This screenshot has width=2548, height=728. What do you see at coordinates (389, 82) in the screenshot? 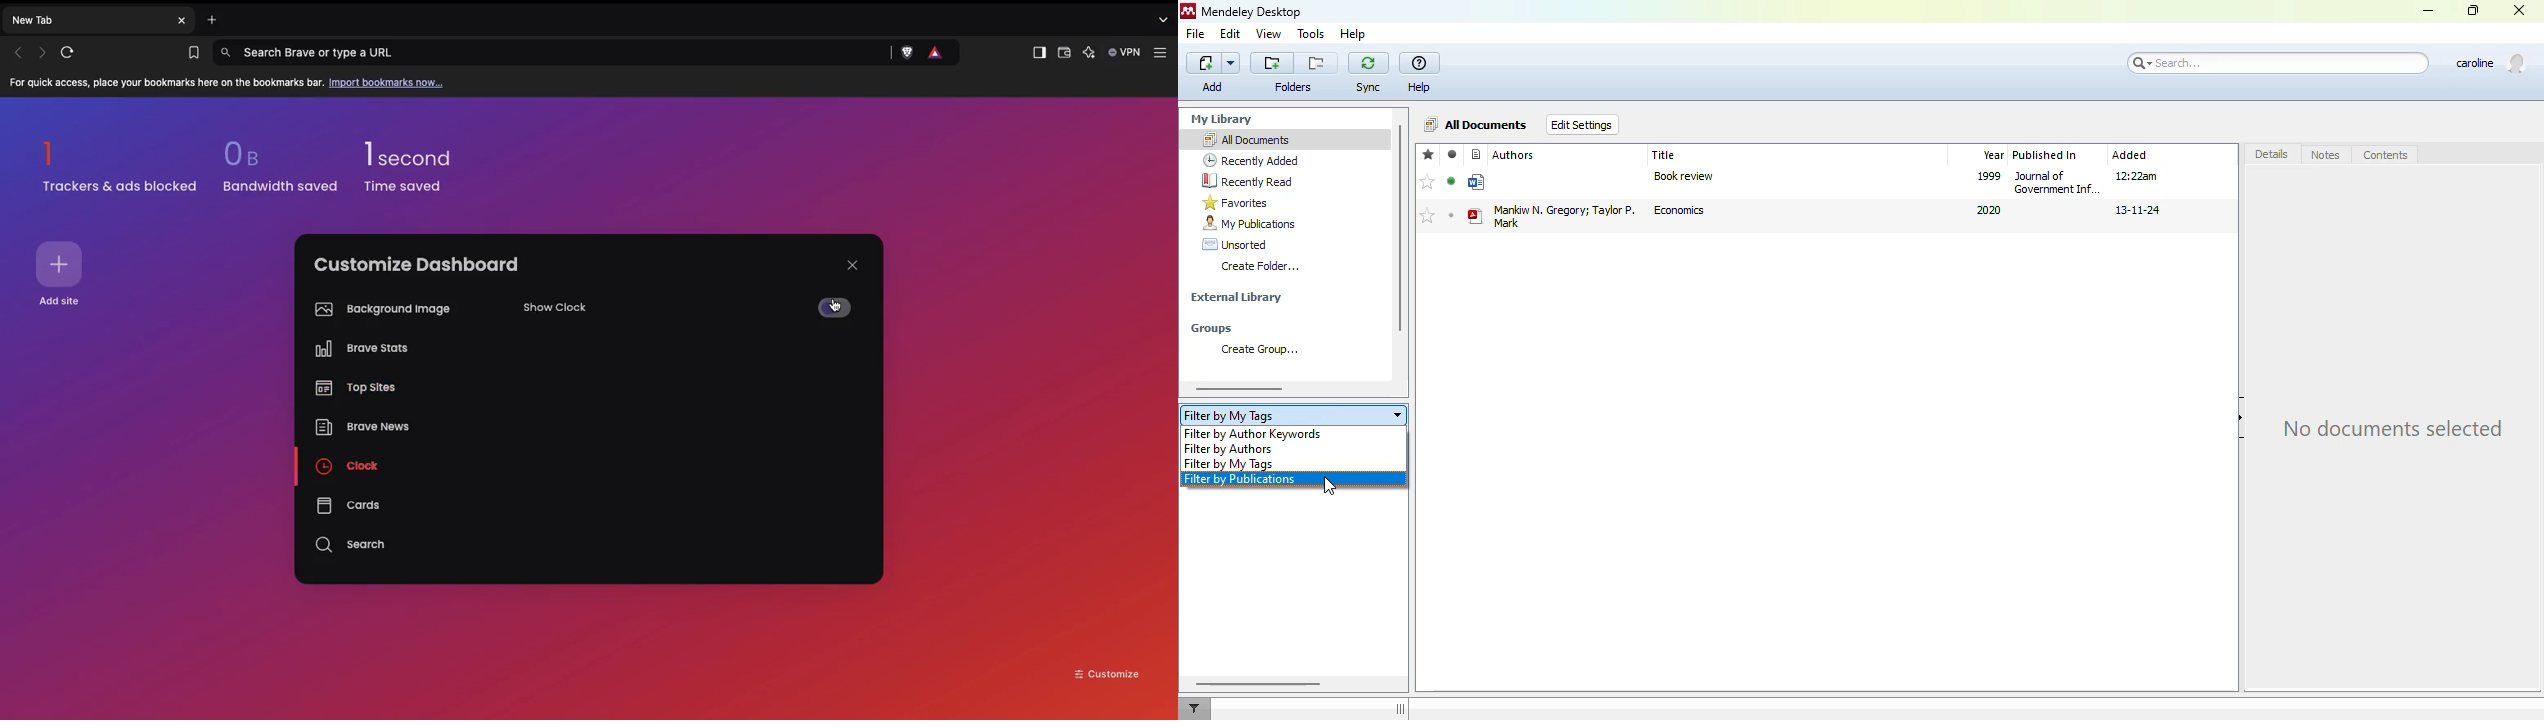
I see `Import bookmarks now...` at bounding box center [389, 82].